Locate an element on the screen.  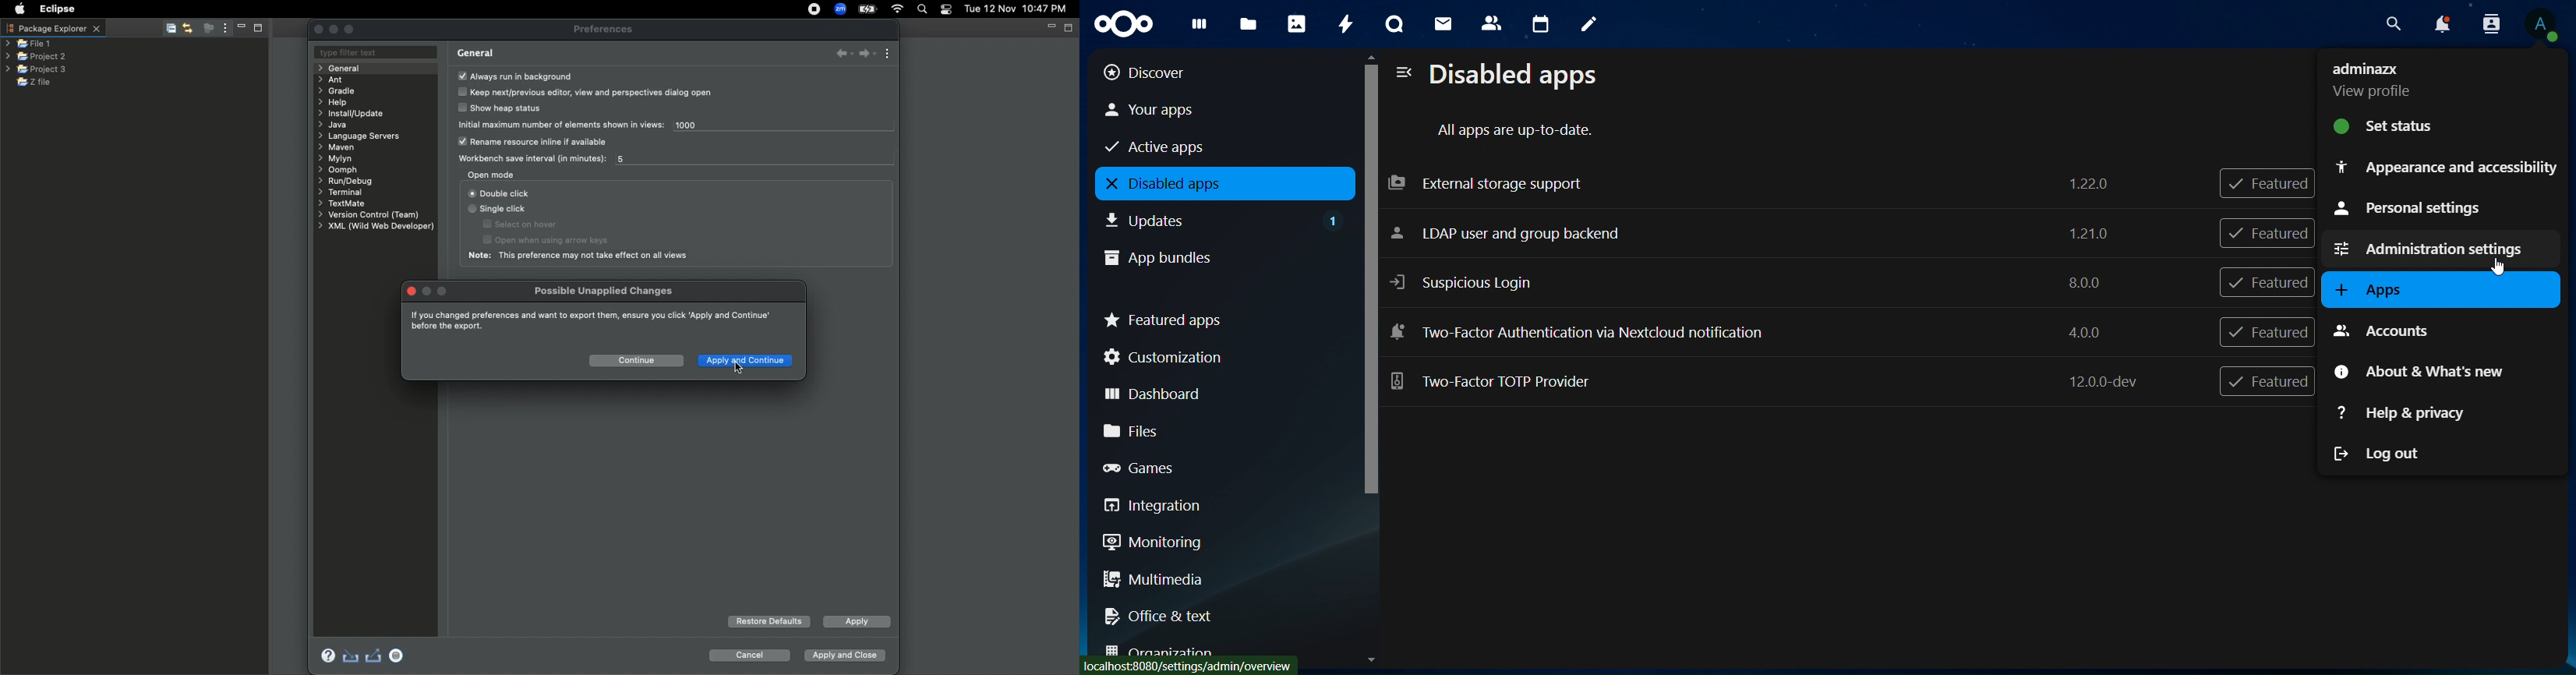
disabled apps is located at coordinates (1521, 76).